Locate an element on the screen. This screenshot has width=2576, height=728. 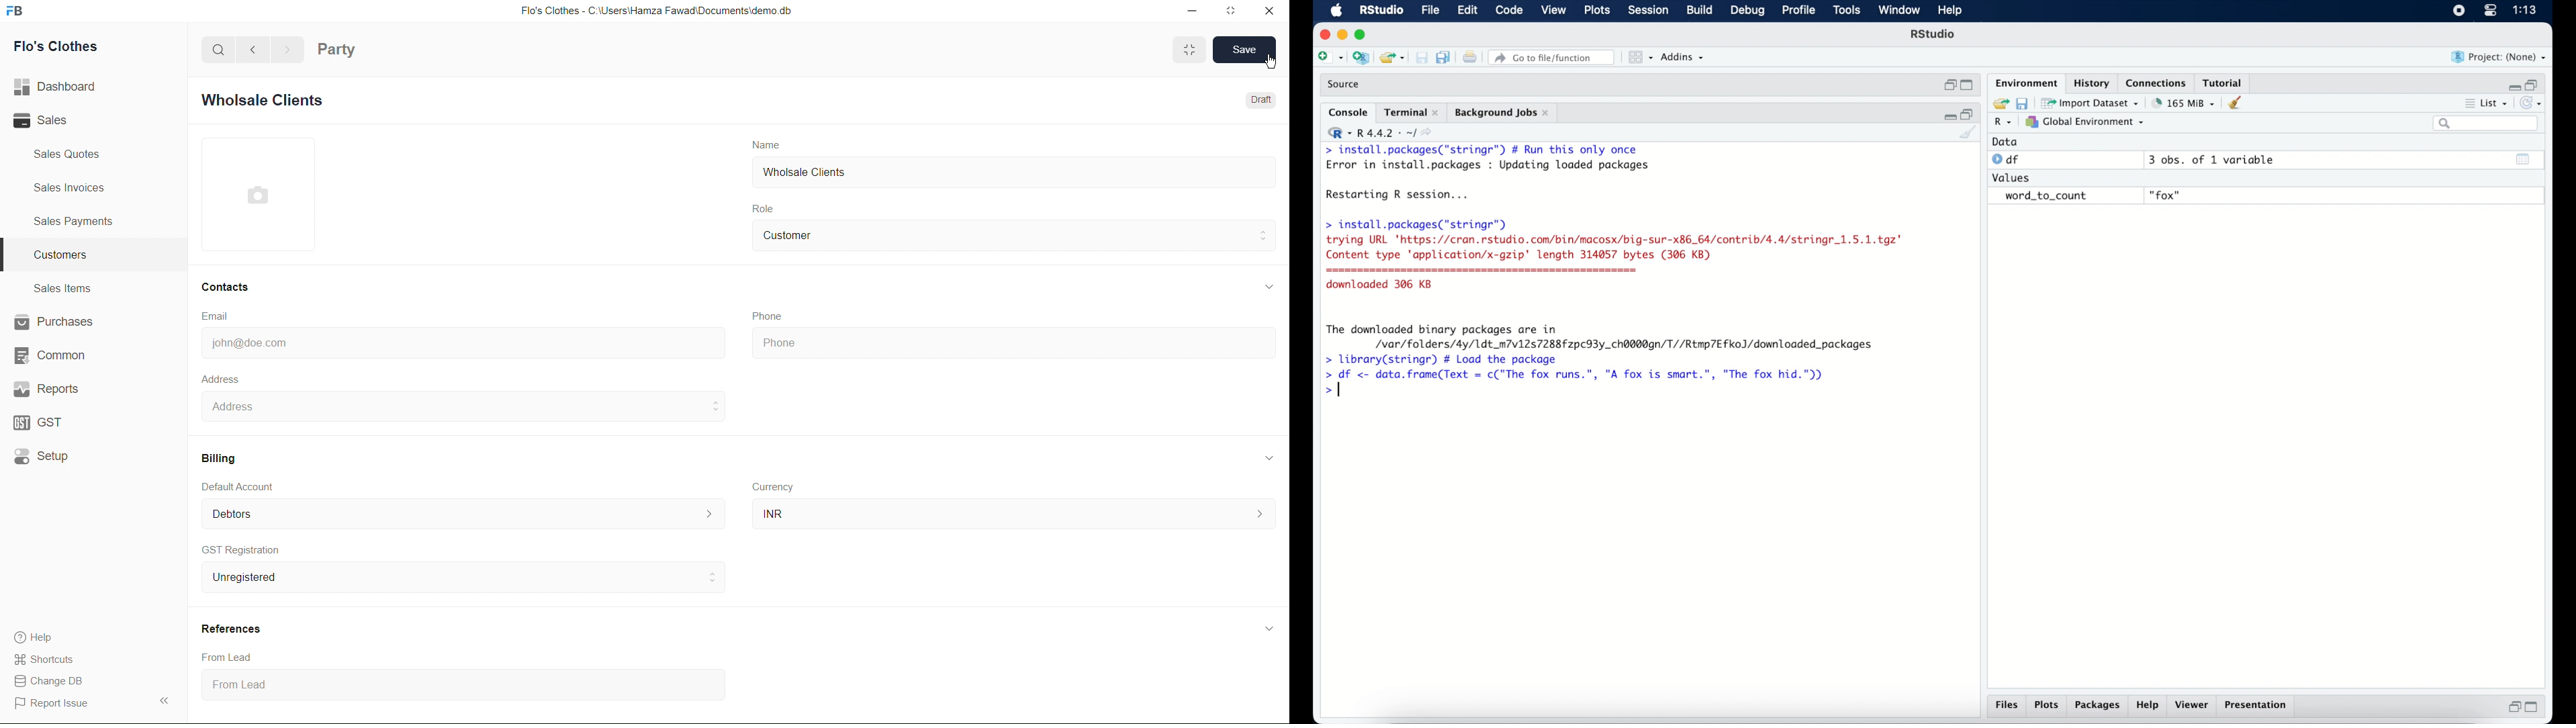
plots is located at coordinates (1598, 11).